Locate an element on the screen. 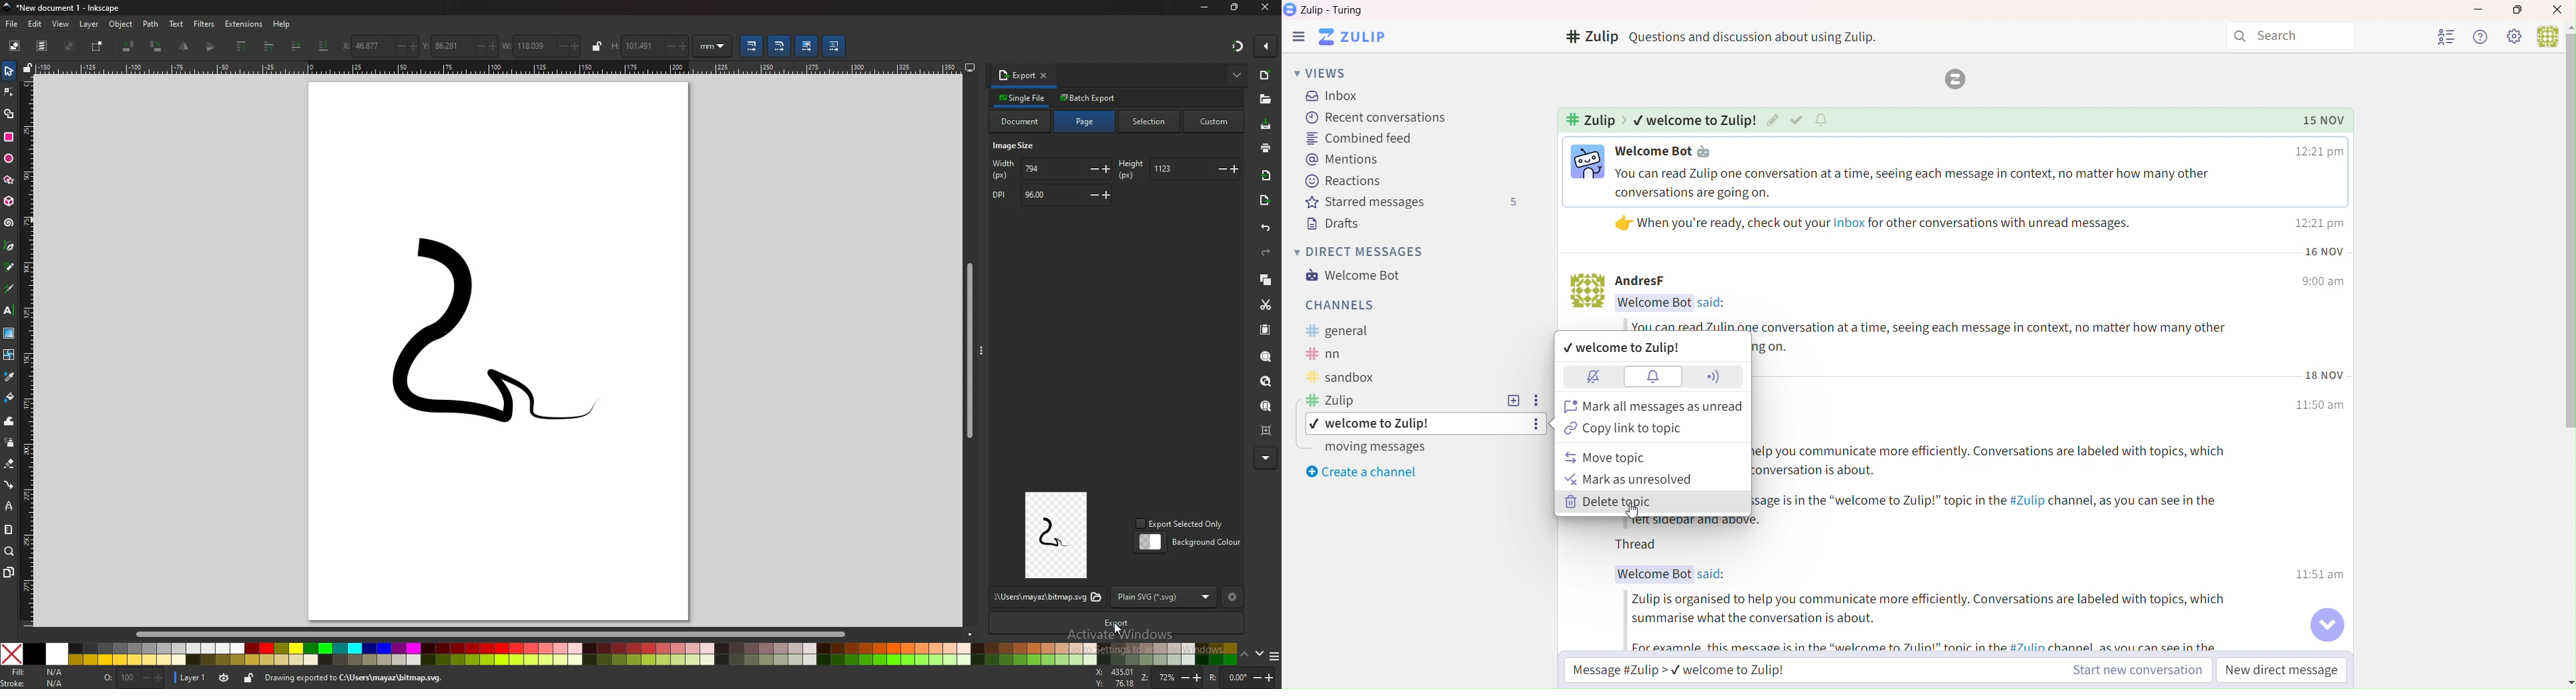  Search is located at coordinates (2290, 36).